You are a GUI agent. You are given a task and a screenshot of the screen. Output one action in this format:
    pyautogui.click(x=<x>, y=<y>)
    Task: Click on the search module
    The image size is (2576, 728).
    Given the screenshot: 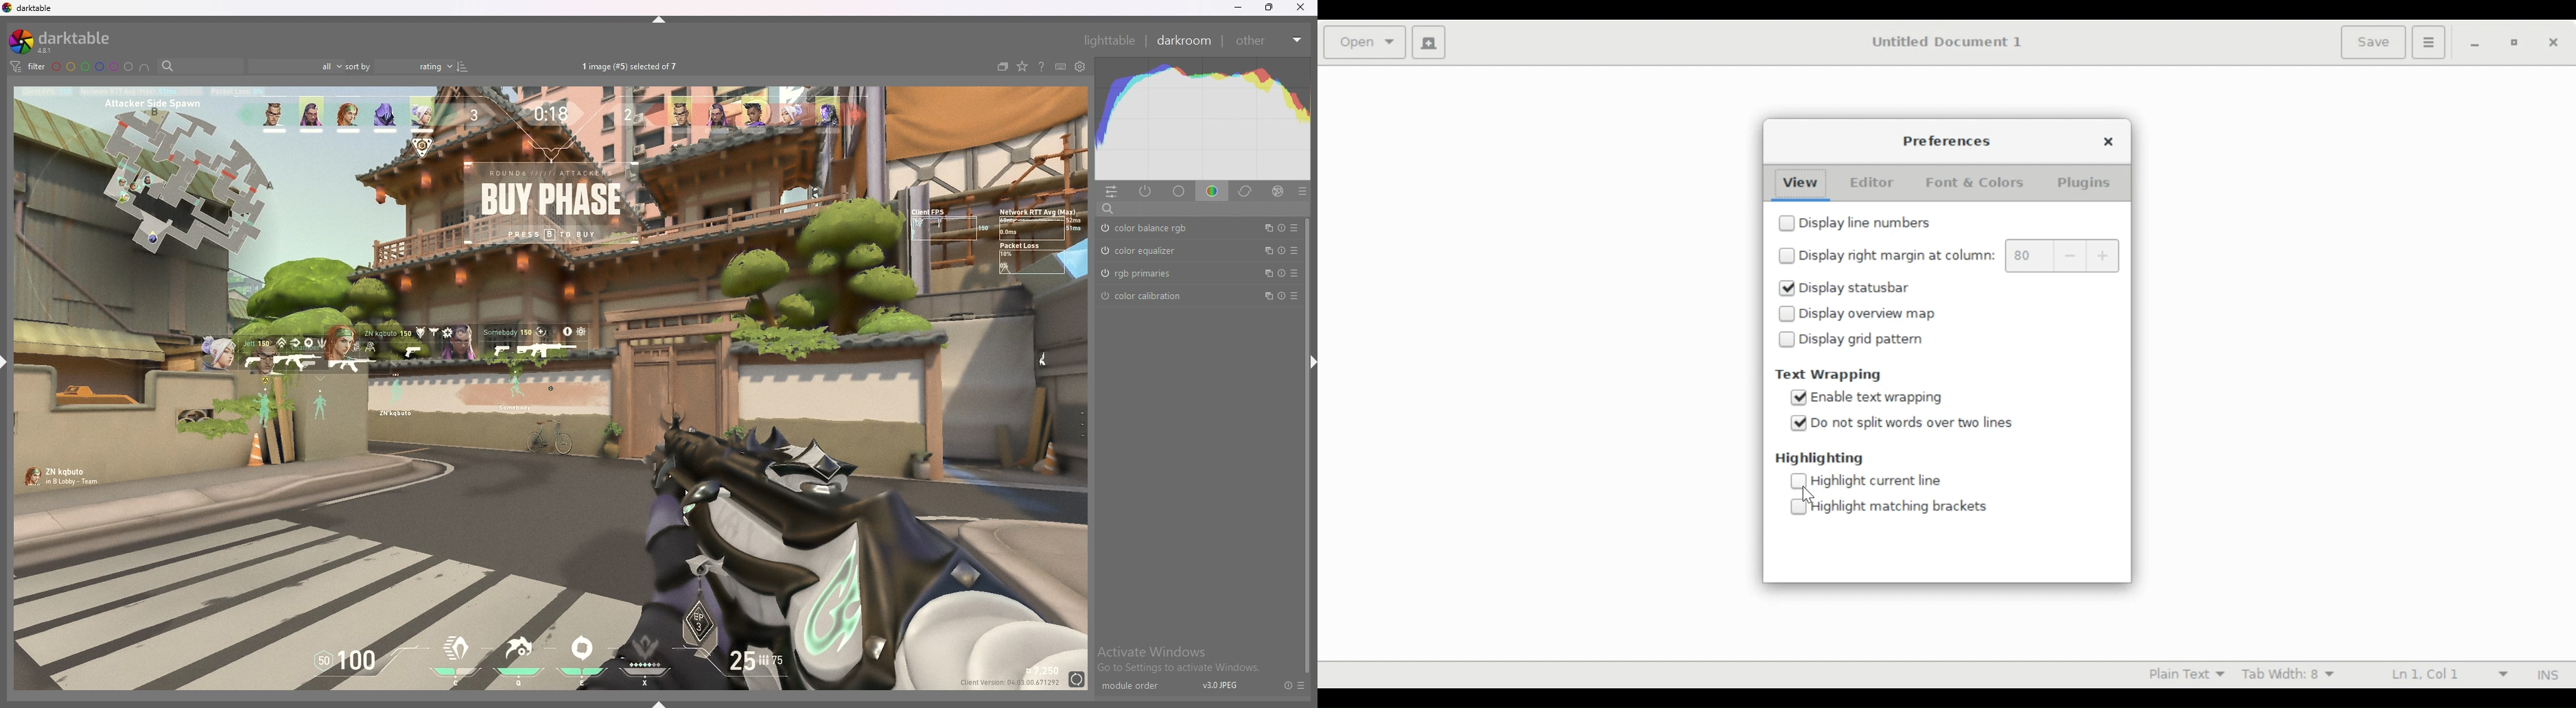 What is the action you would take?
    pyautogui.click(x=1206, y=209)
    